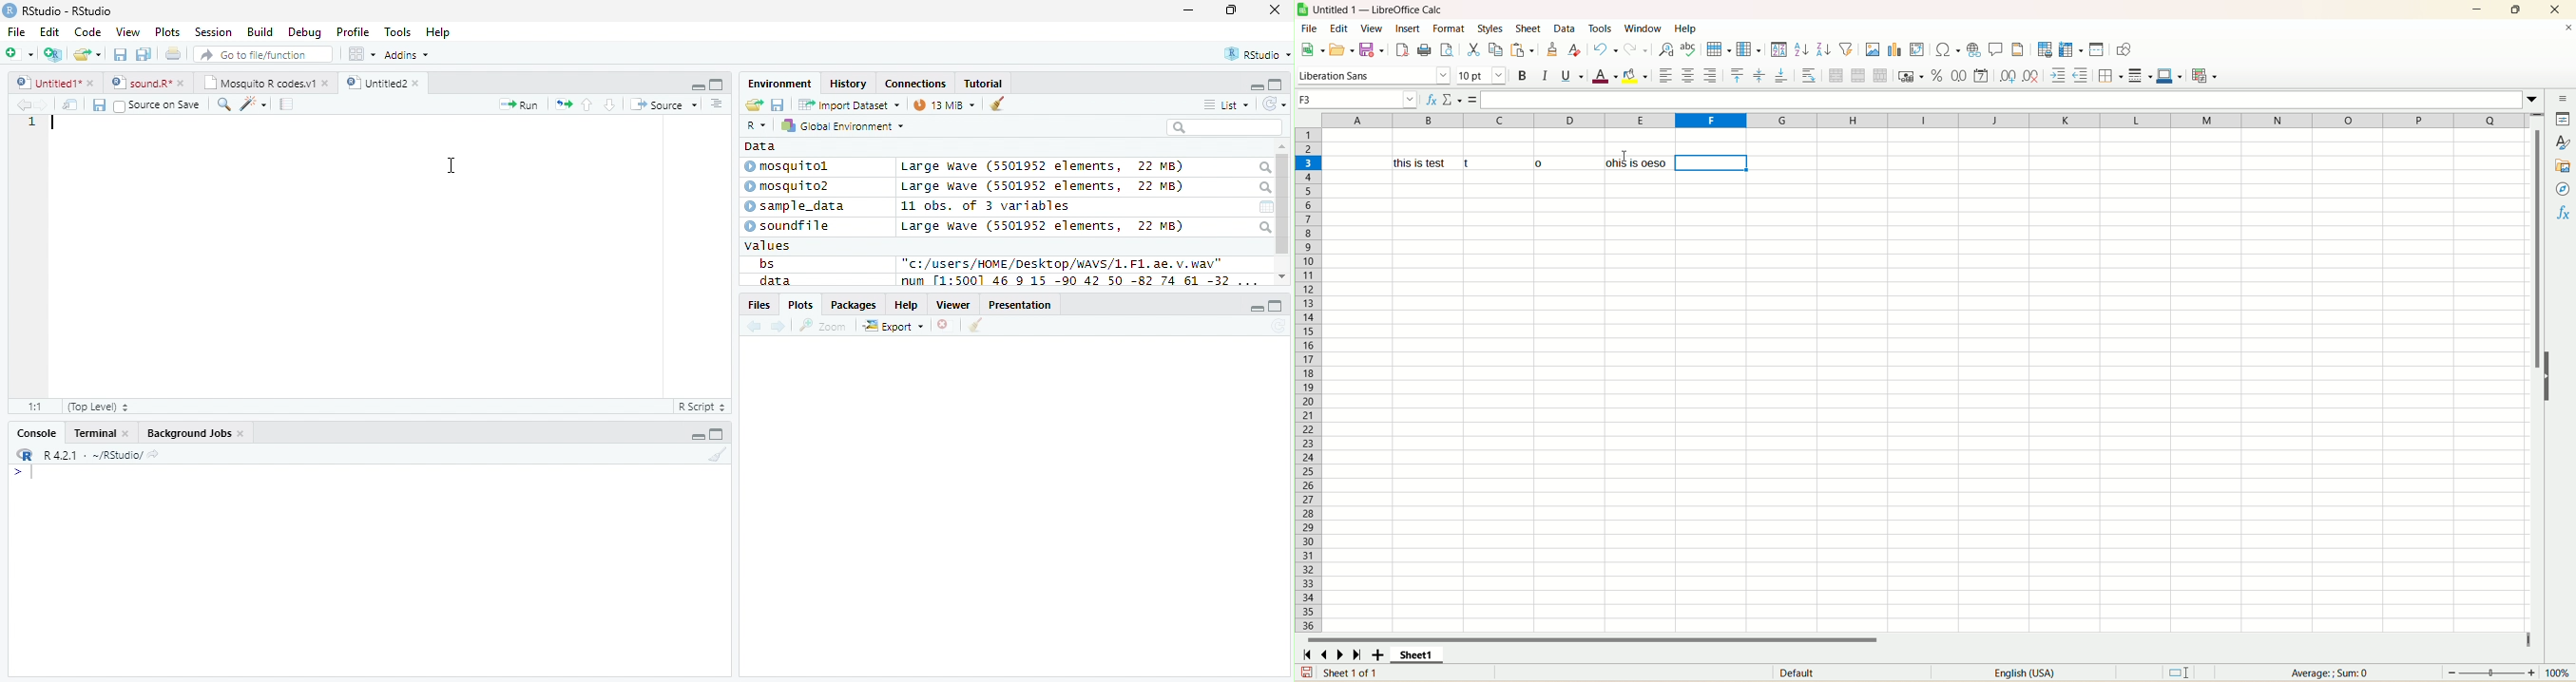 The image size is (2576, 700). Describe the element at coordinates (1020, 304) in the screenshot. I see `Presentation` at that location.